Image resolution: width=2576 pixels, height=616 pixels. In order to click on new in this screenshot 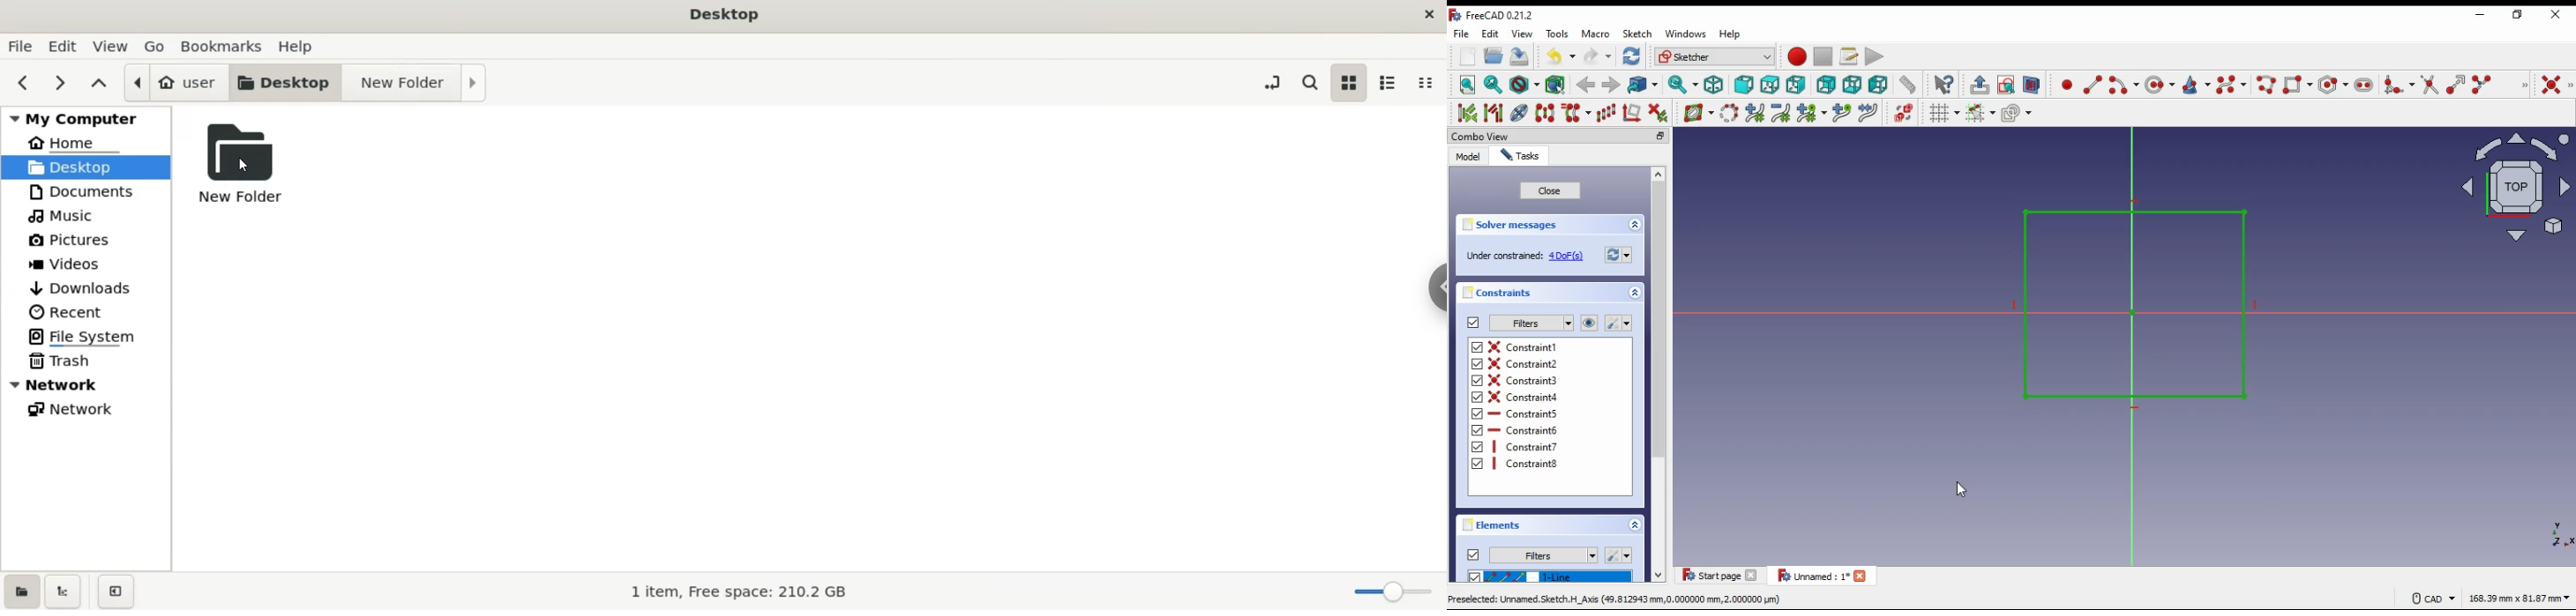, I will do `click(1467, 56)`.